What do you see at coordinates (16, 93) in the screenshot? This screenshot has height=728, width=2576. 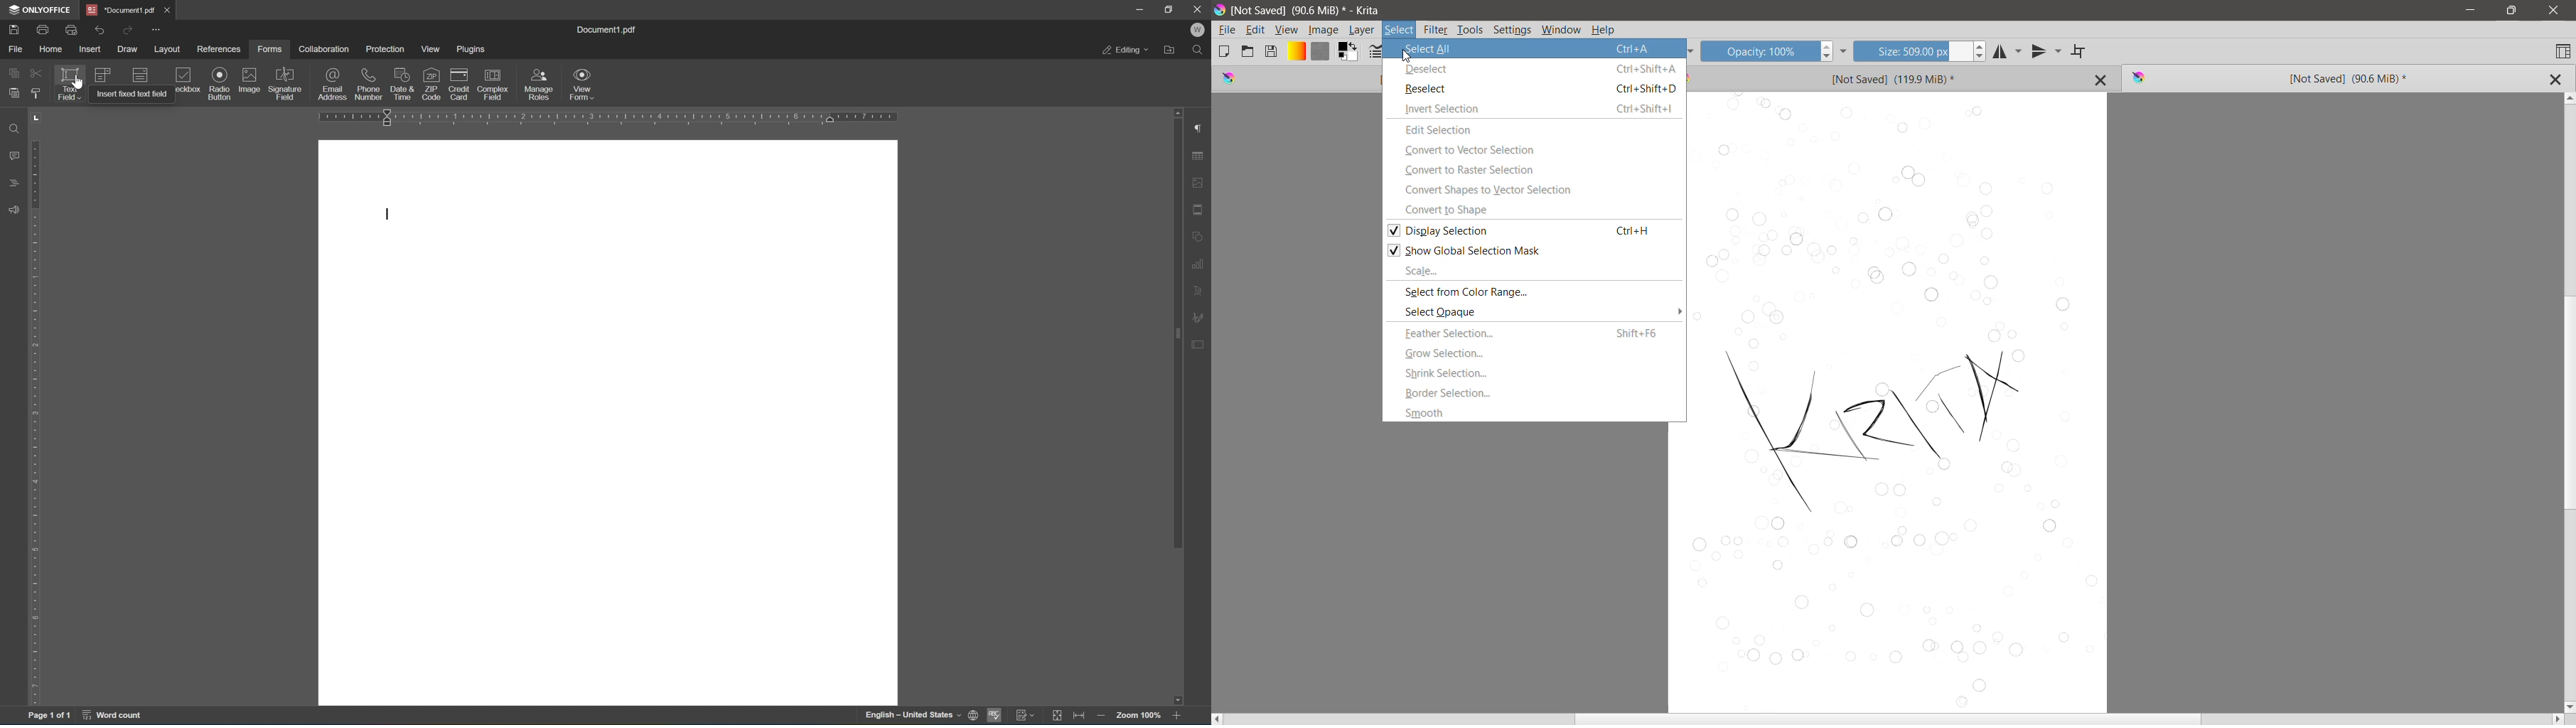 I see `paste` at bounding box center [16, 93].